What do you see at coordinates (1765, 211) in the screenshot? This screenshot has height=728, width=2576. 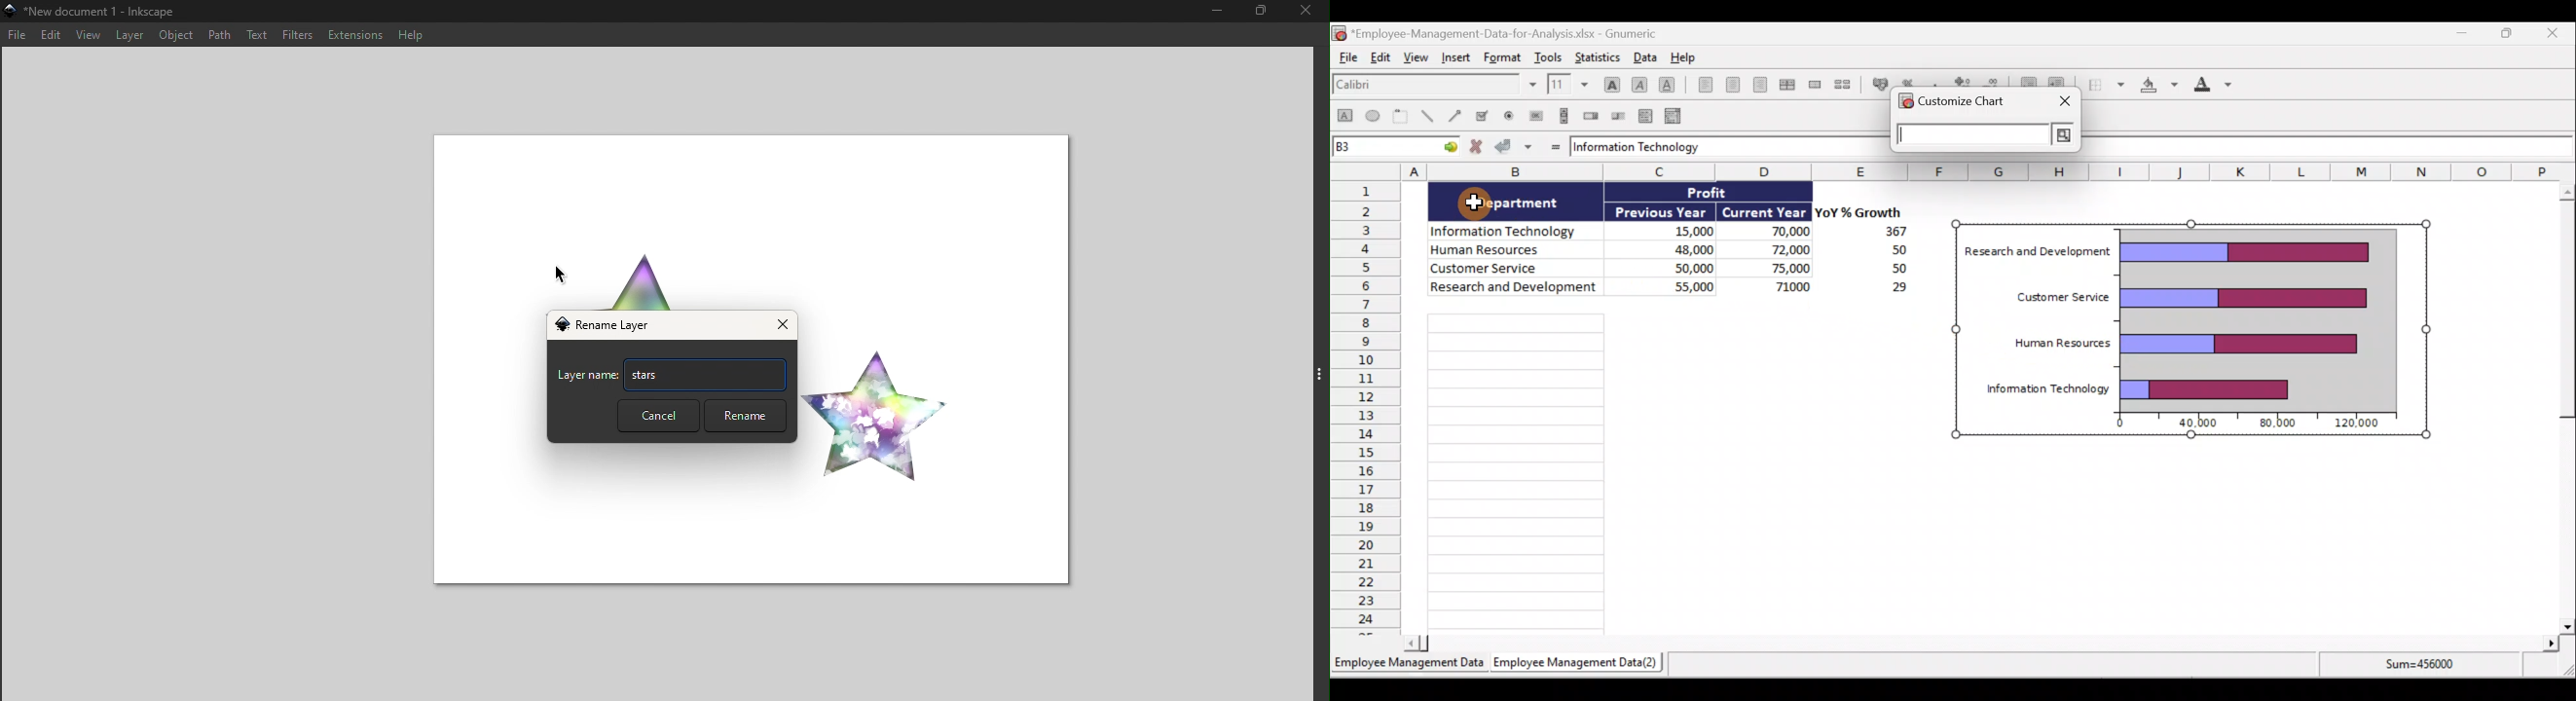 I see `Current Year` at bounding box center [1765, 211].